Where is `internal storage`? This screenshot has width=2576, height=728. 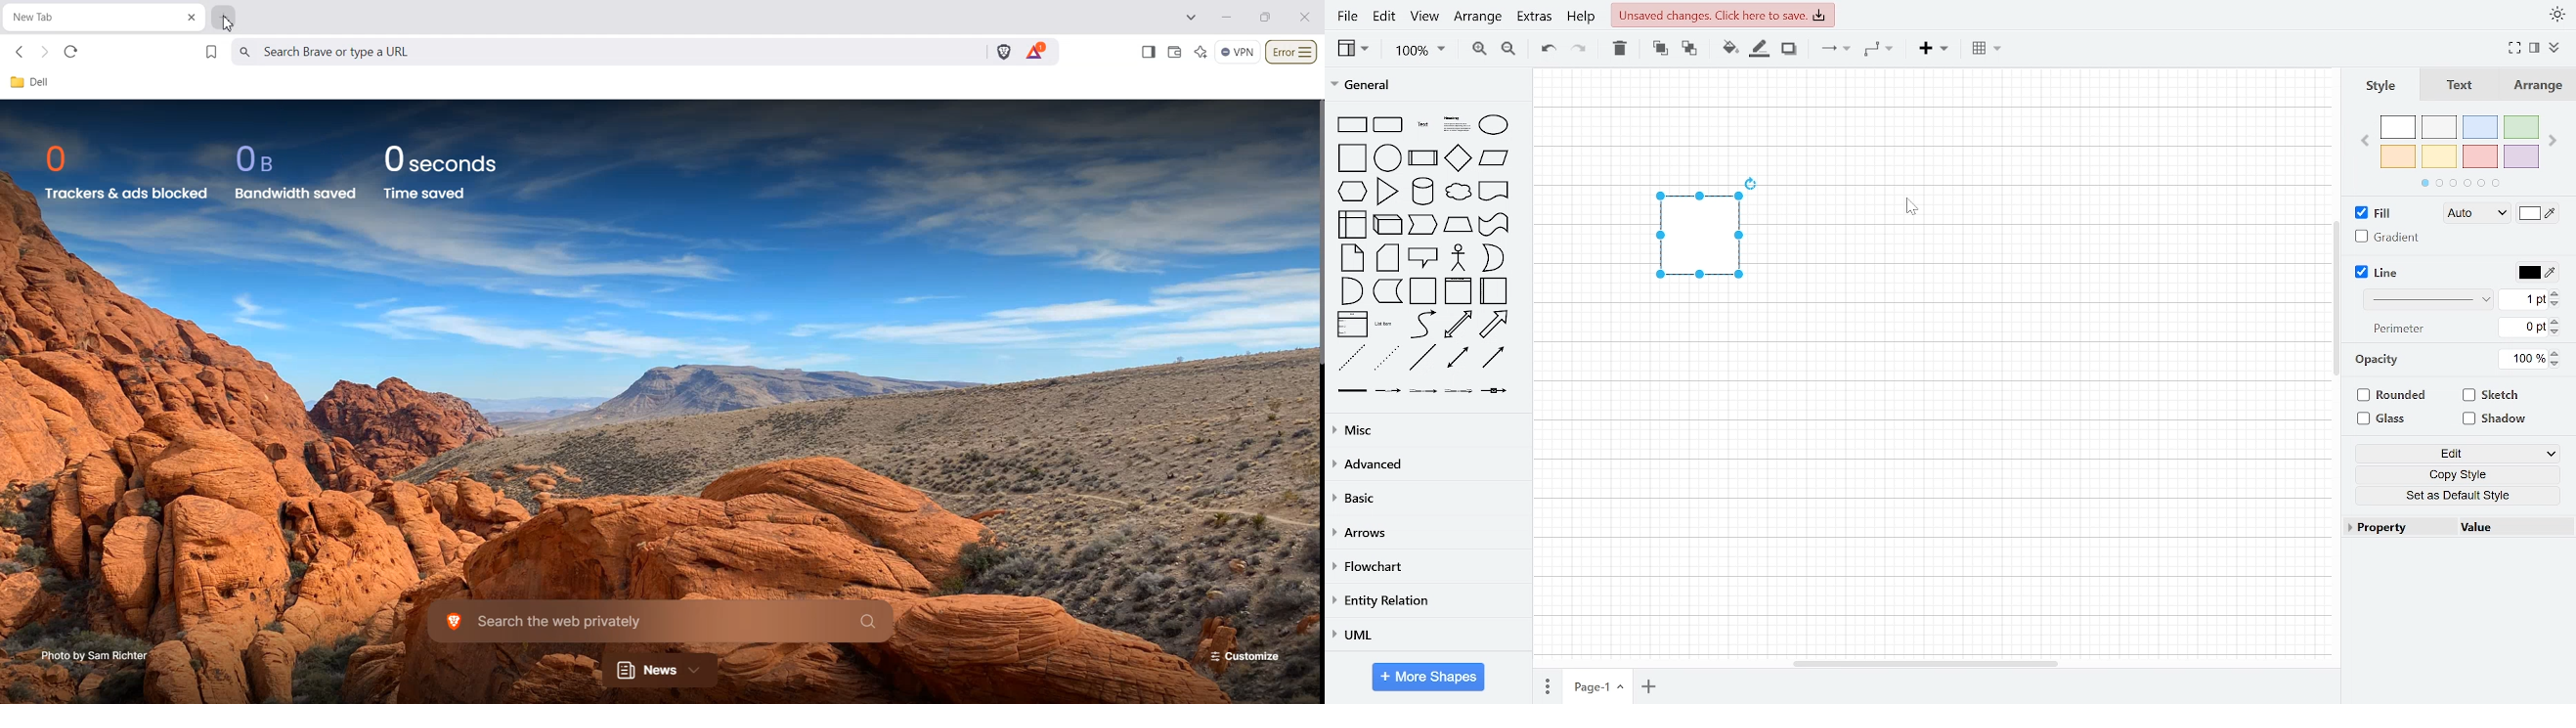
internal storage is located at coordinates (1352, 223).